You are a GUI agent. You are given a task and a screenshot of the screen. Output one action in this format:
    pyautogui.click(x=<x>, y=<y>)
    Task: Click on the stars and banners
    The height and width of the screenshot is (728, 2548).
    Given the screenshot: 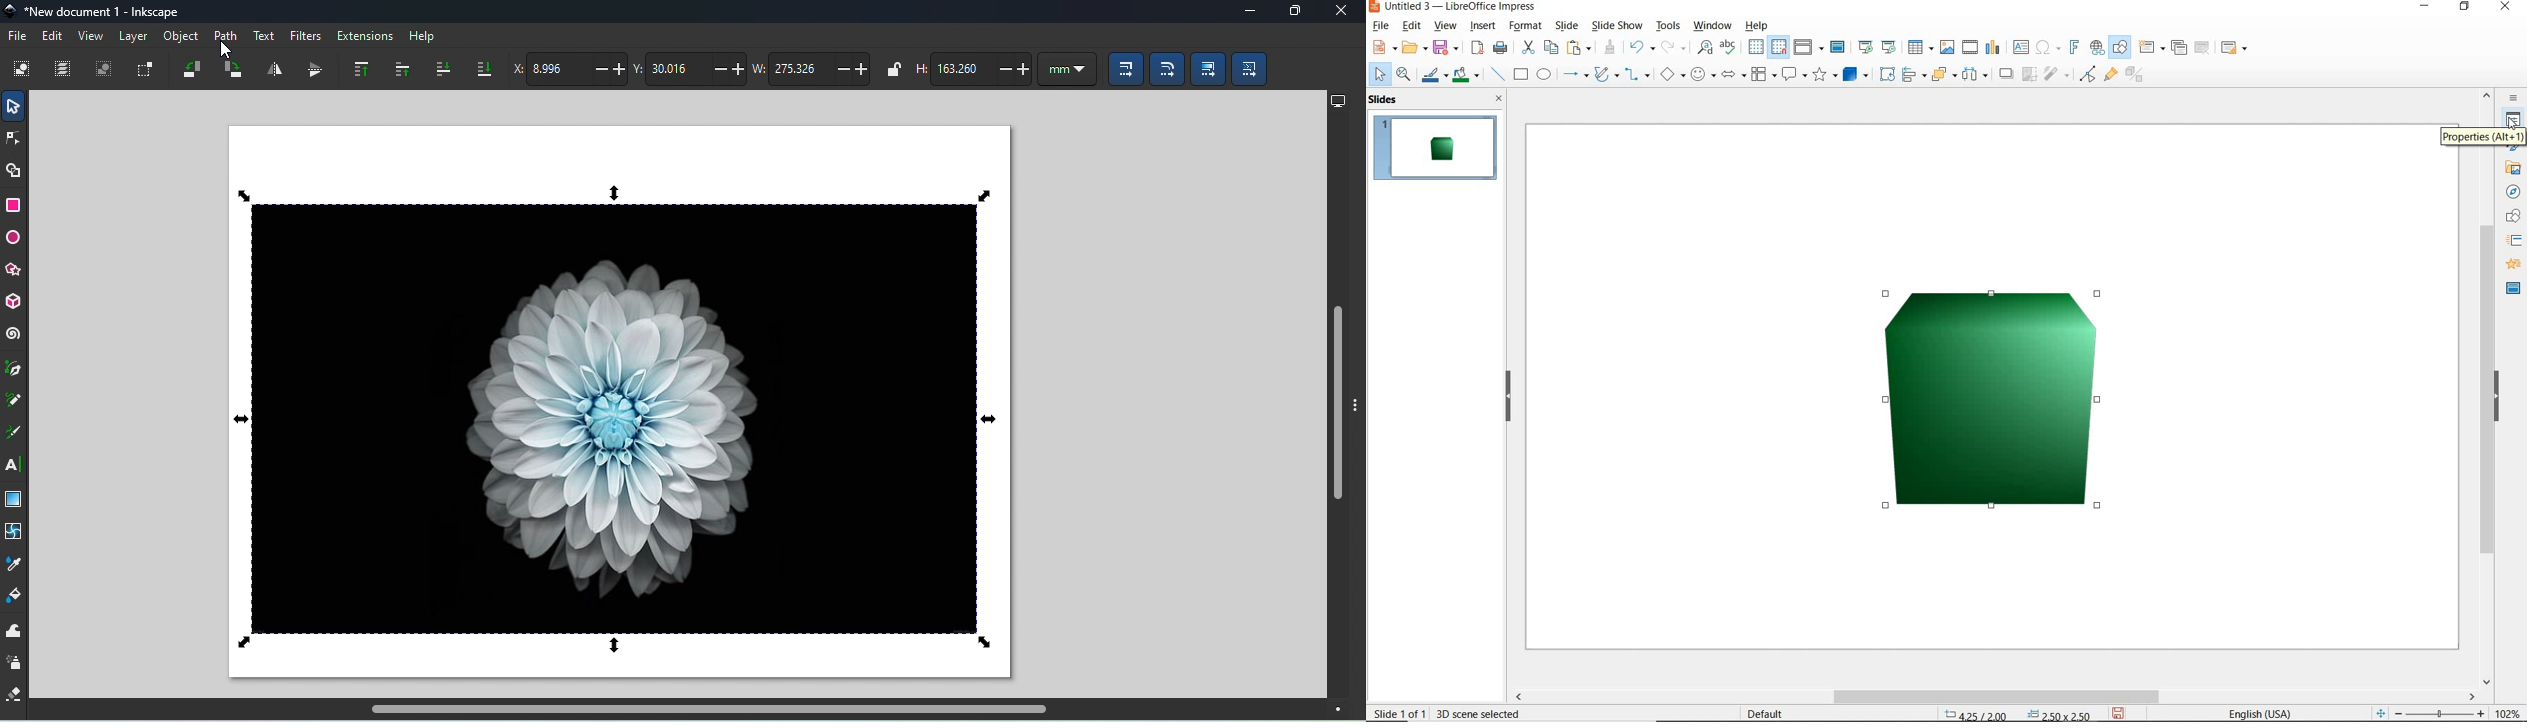 What is the action you would take?
    pyautogui.click(x=1826, y=77)
    